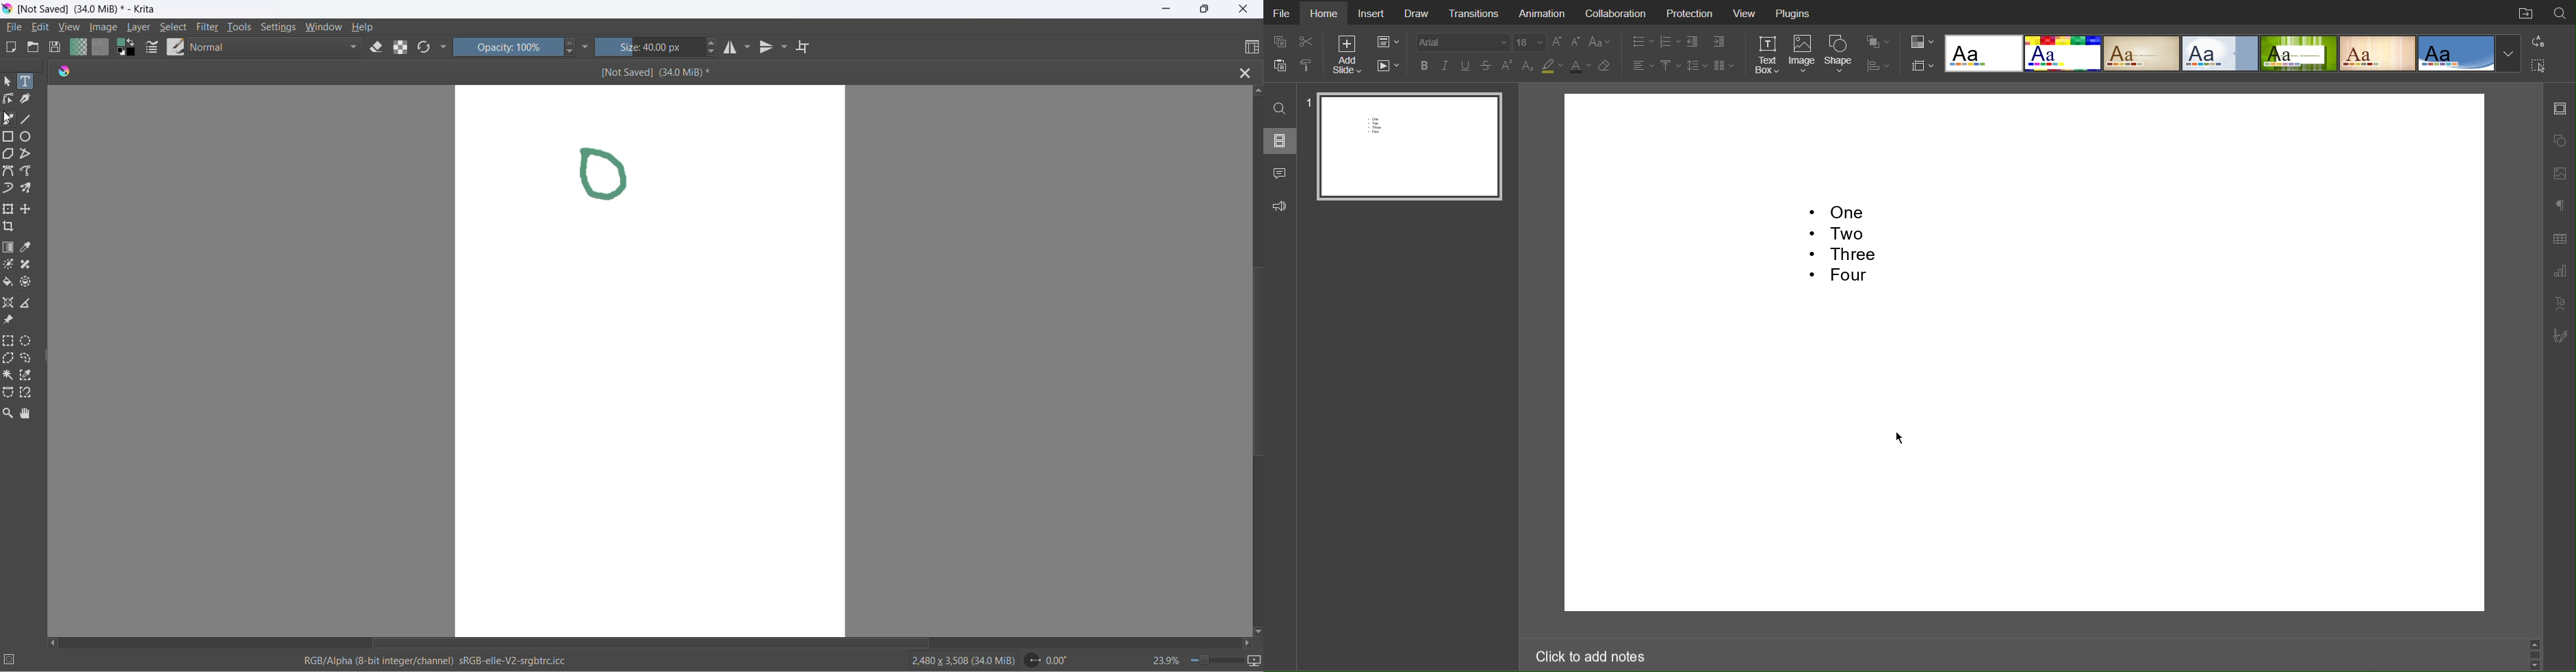 The image size is (2576, 672). What do you see at coordinates (1281, 12) in the screenshot?
I see `File` at bounding box center [1281, 12].